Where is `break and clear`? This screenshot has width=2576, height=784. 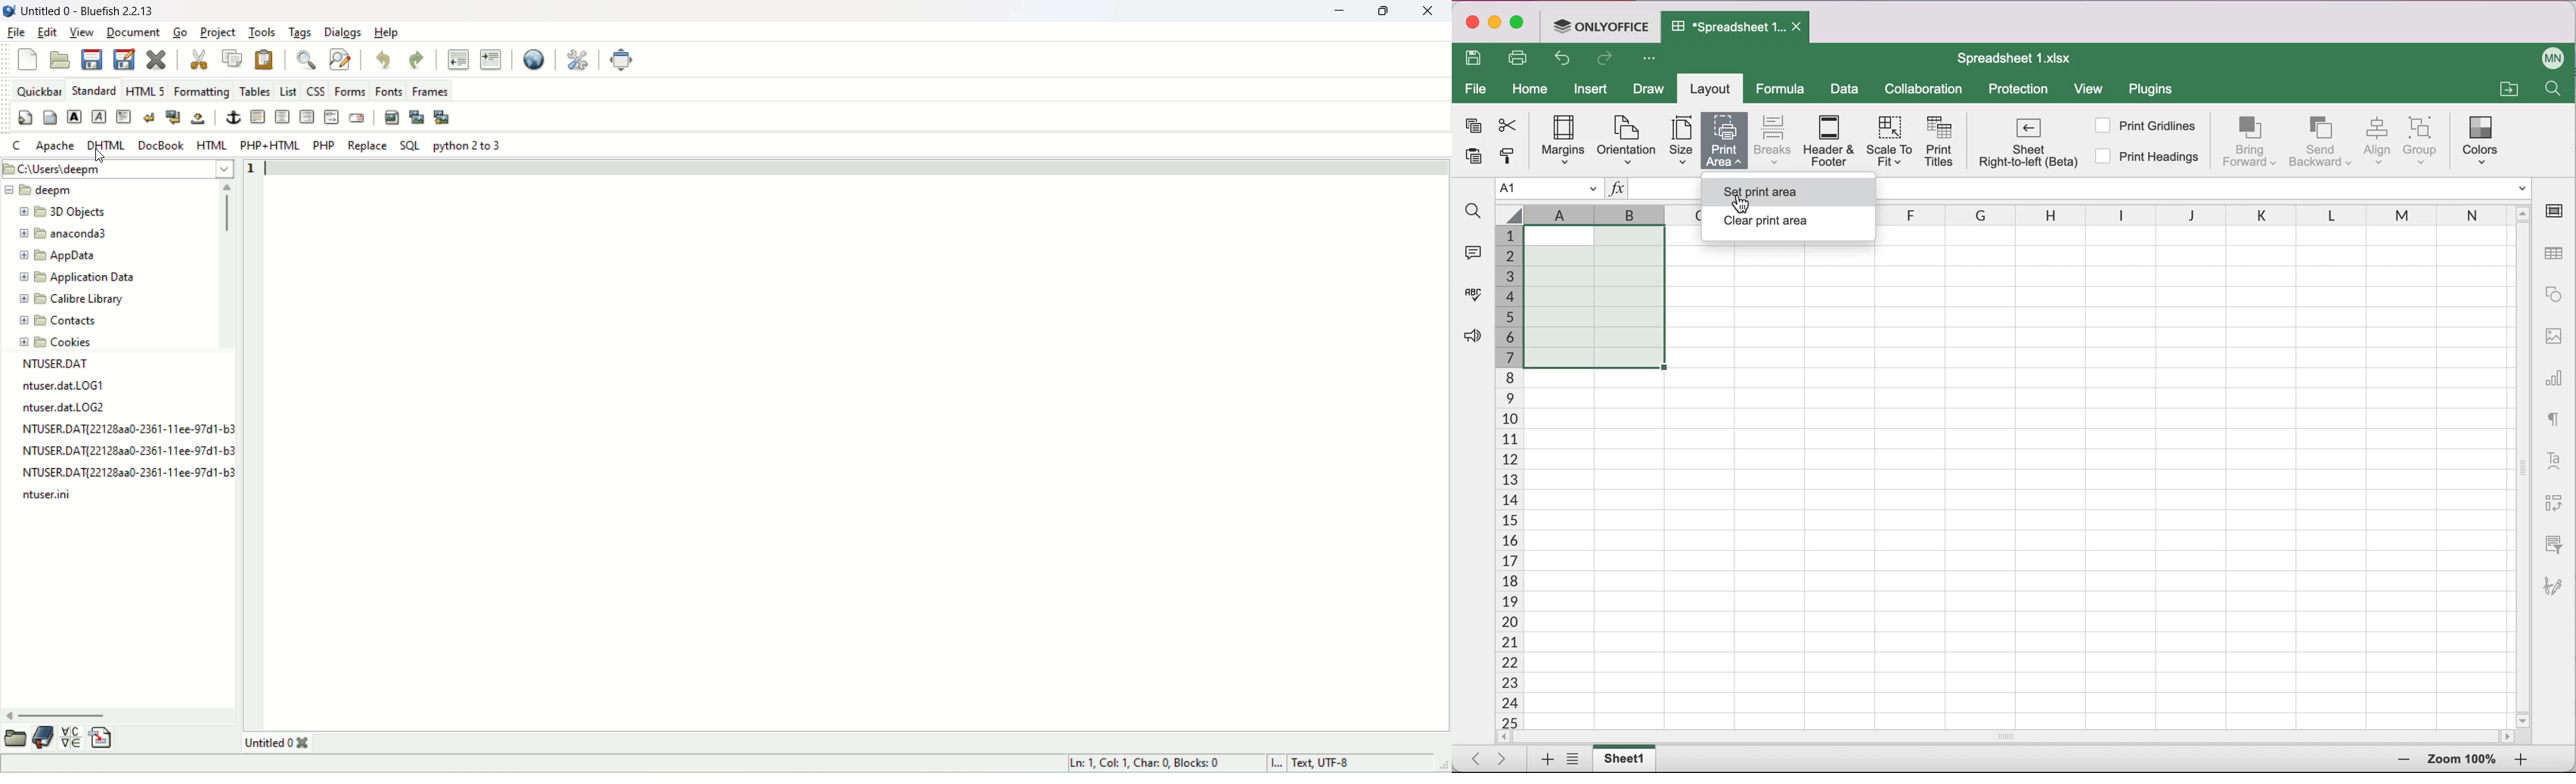 break and clear is located at coordinates (173, 116).